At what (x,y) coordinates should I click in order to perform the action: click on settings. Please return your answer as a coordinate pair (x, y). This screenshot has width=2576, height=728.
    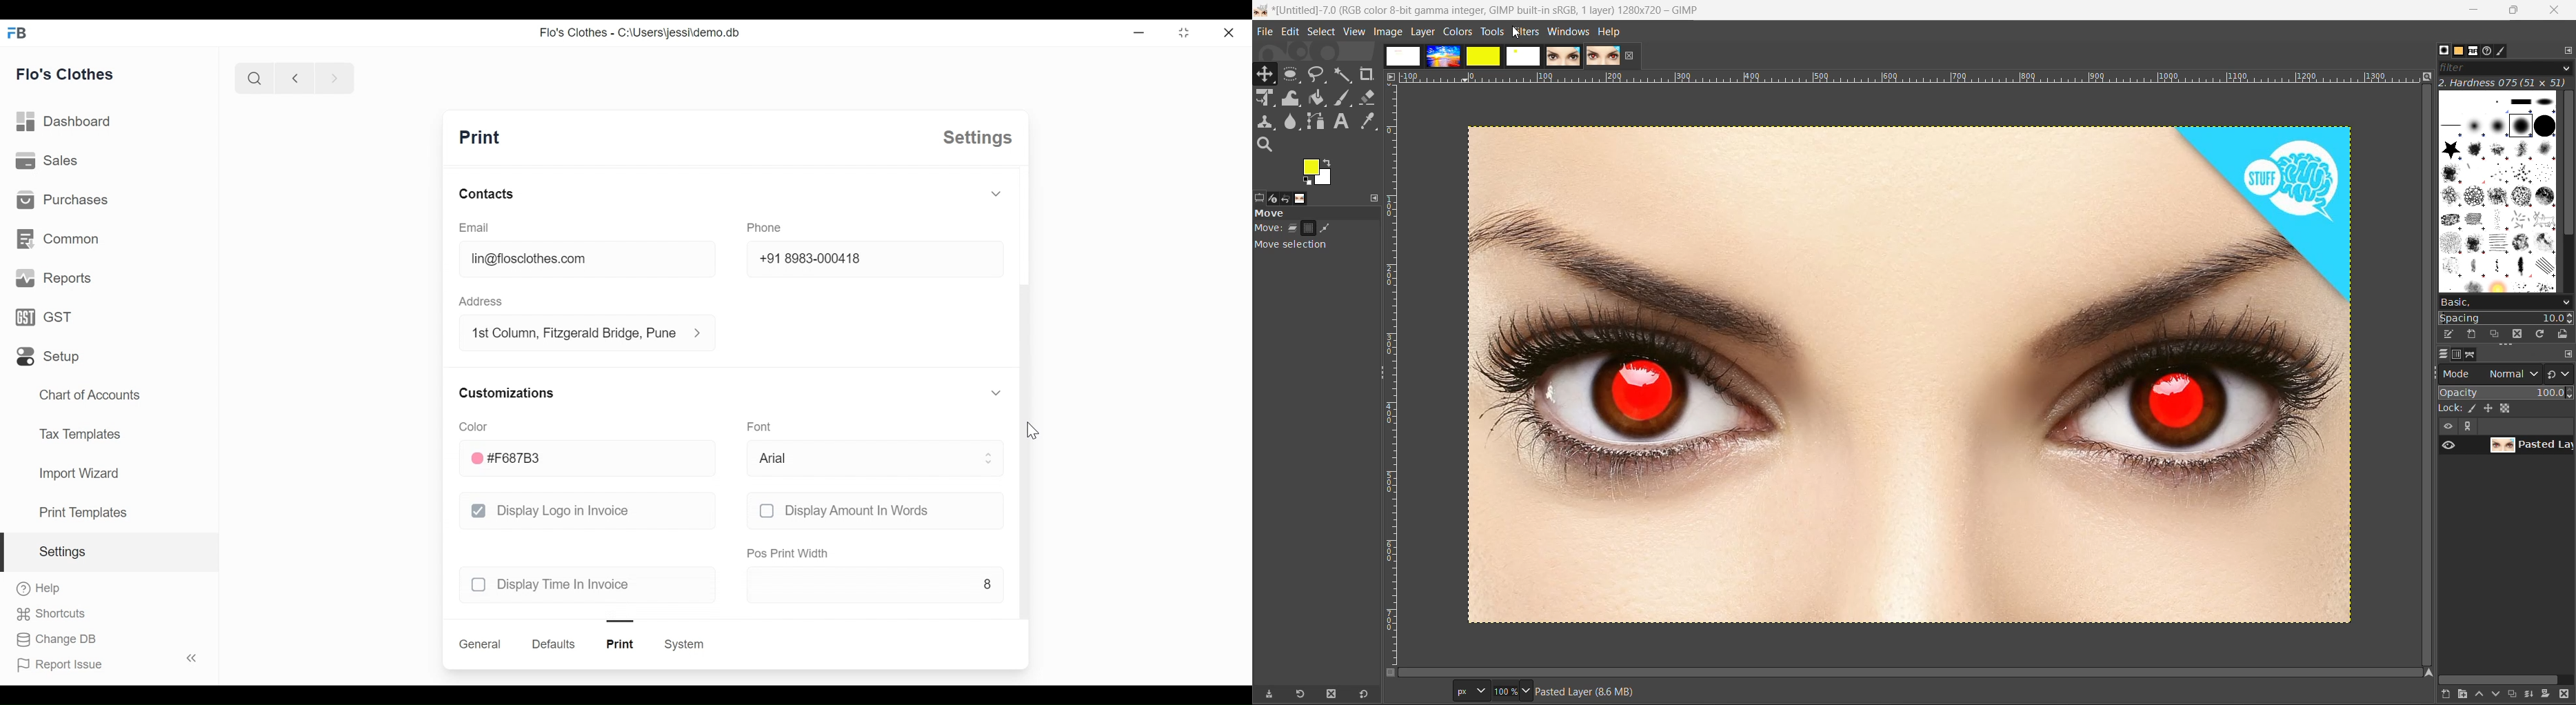
    Looking at the image, I should click on (978, 138).